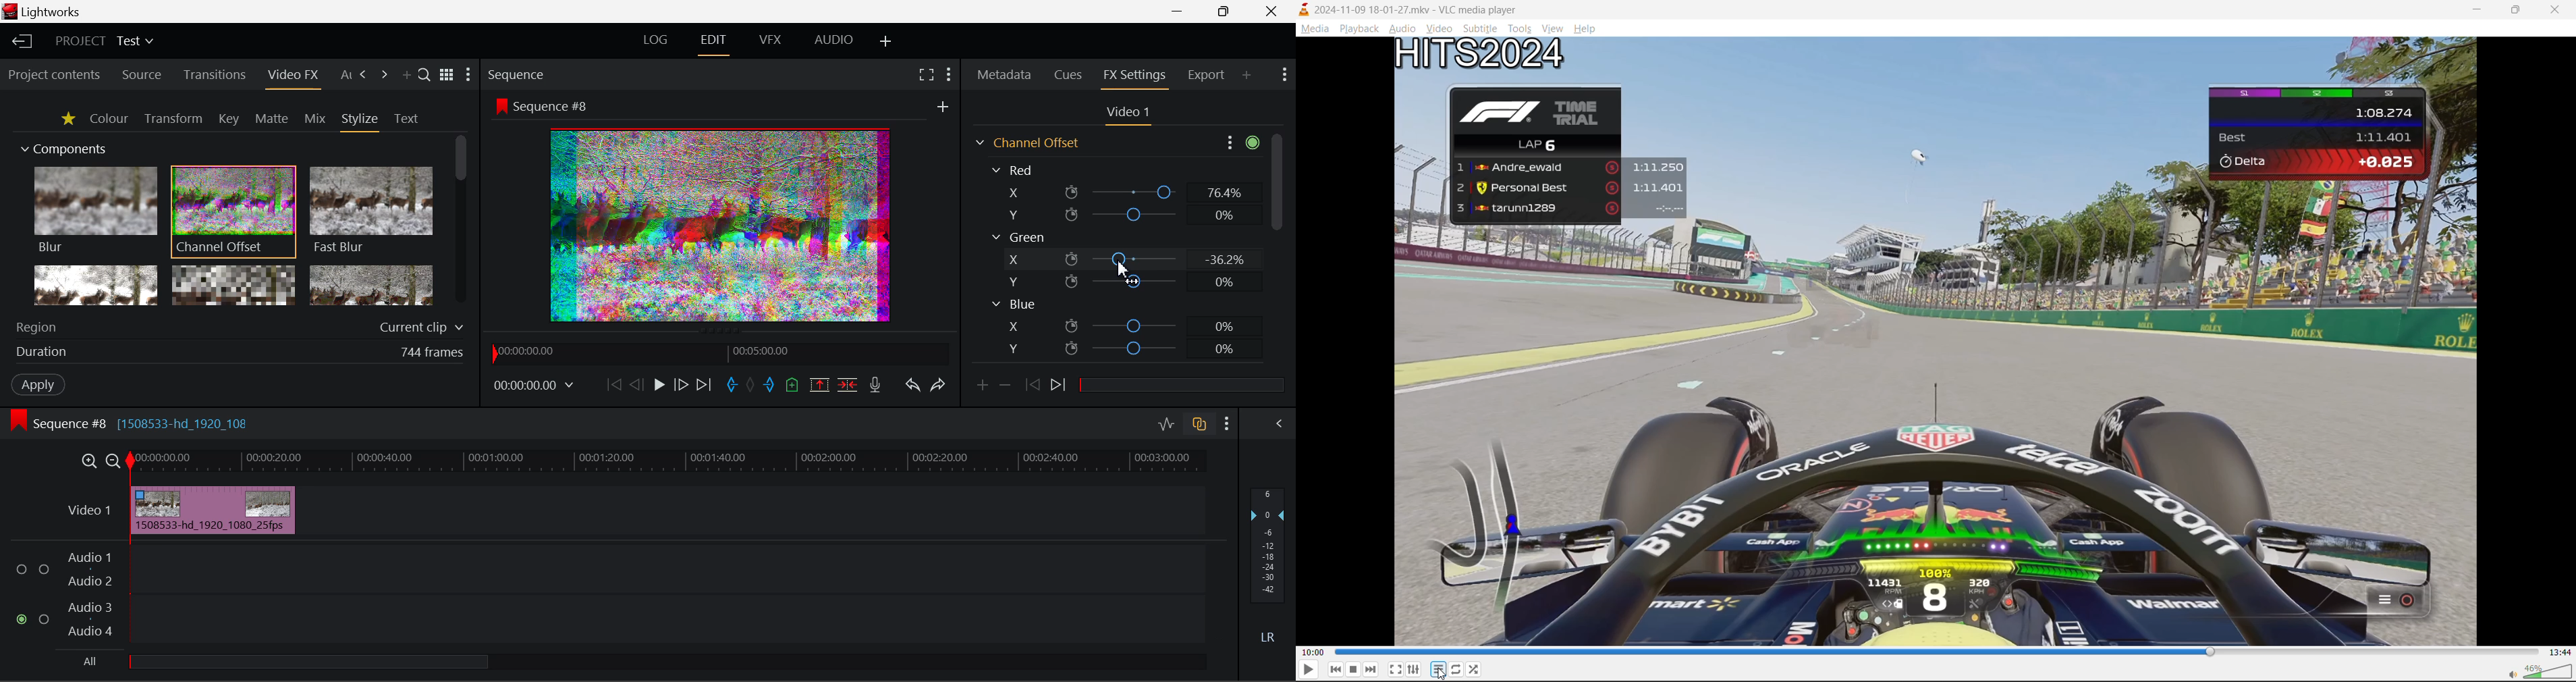 This screenshot has width=2576, height=700. What do you see at coordinates (94, 284) in the screenshot?
I see `Glow` at bounding box center [94, 284].